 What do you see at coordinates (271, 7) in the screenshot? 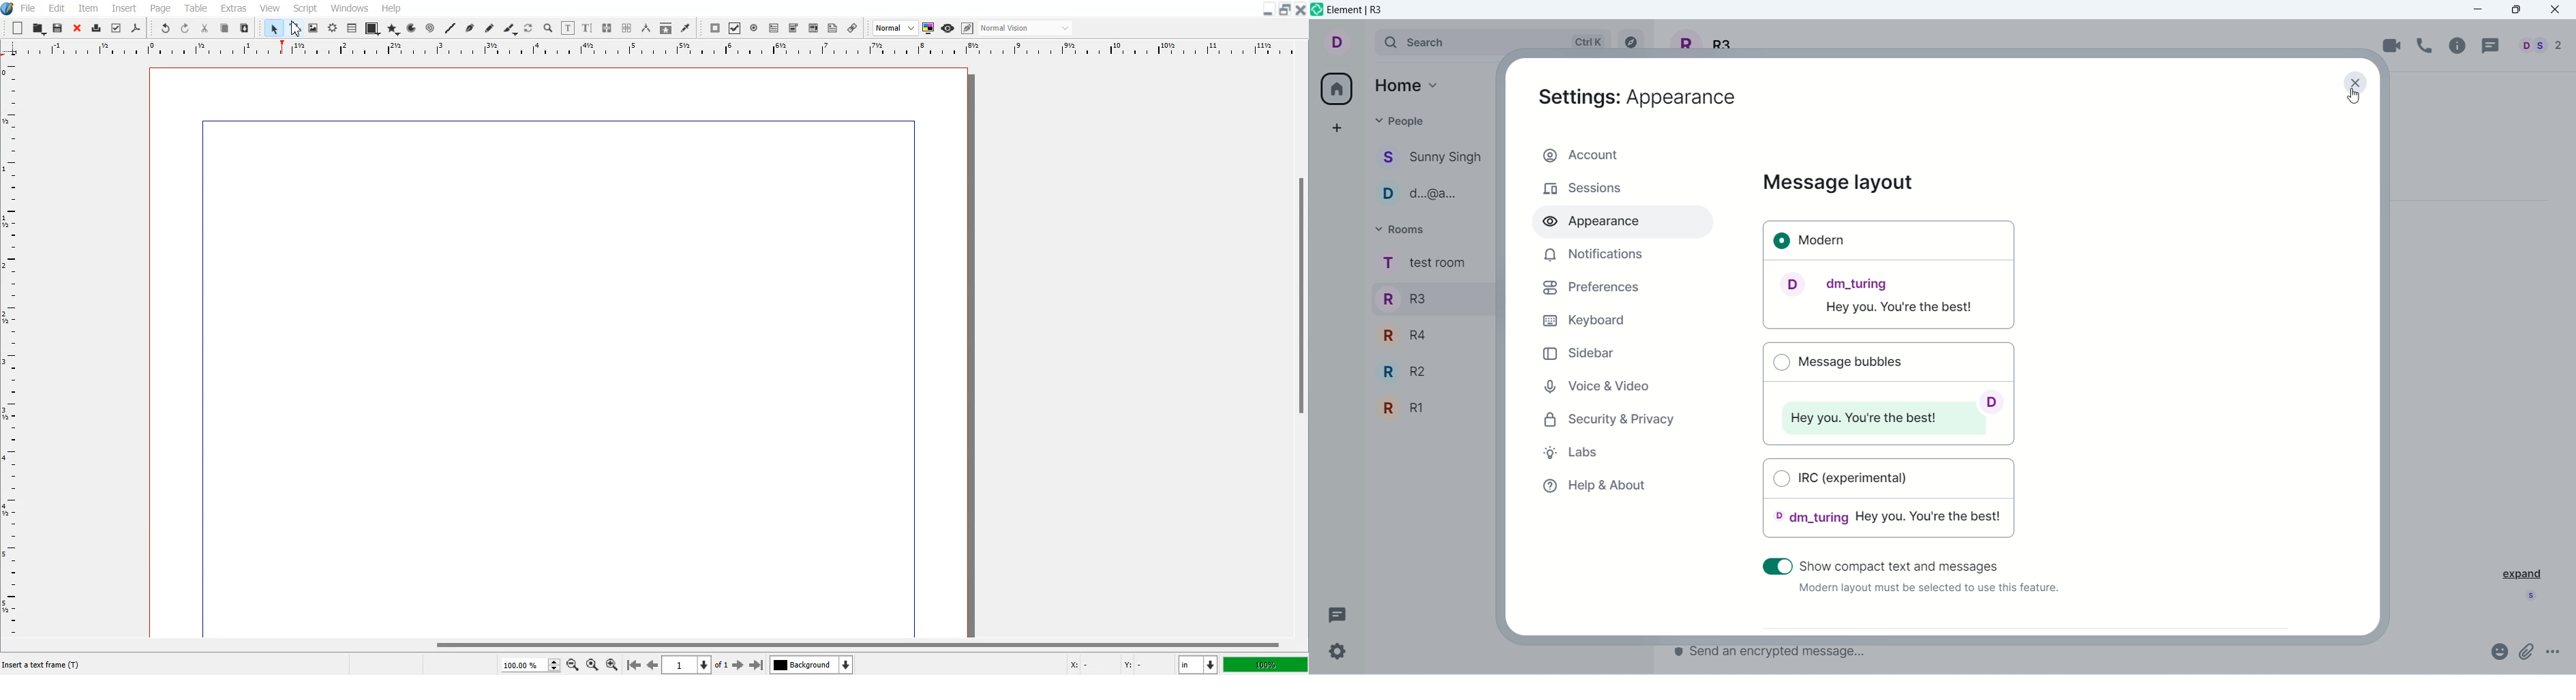
I see `View` at bounding box center [271, 7].